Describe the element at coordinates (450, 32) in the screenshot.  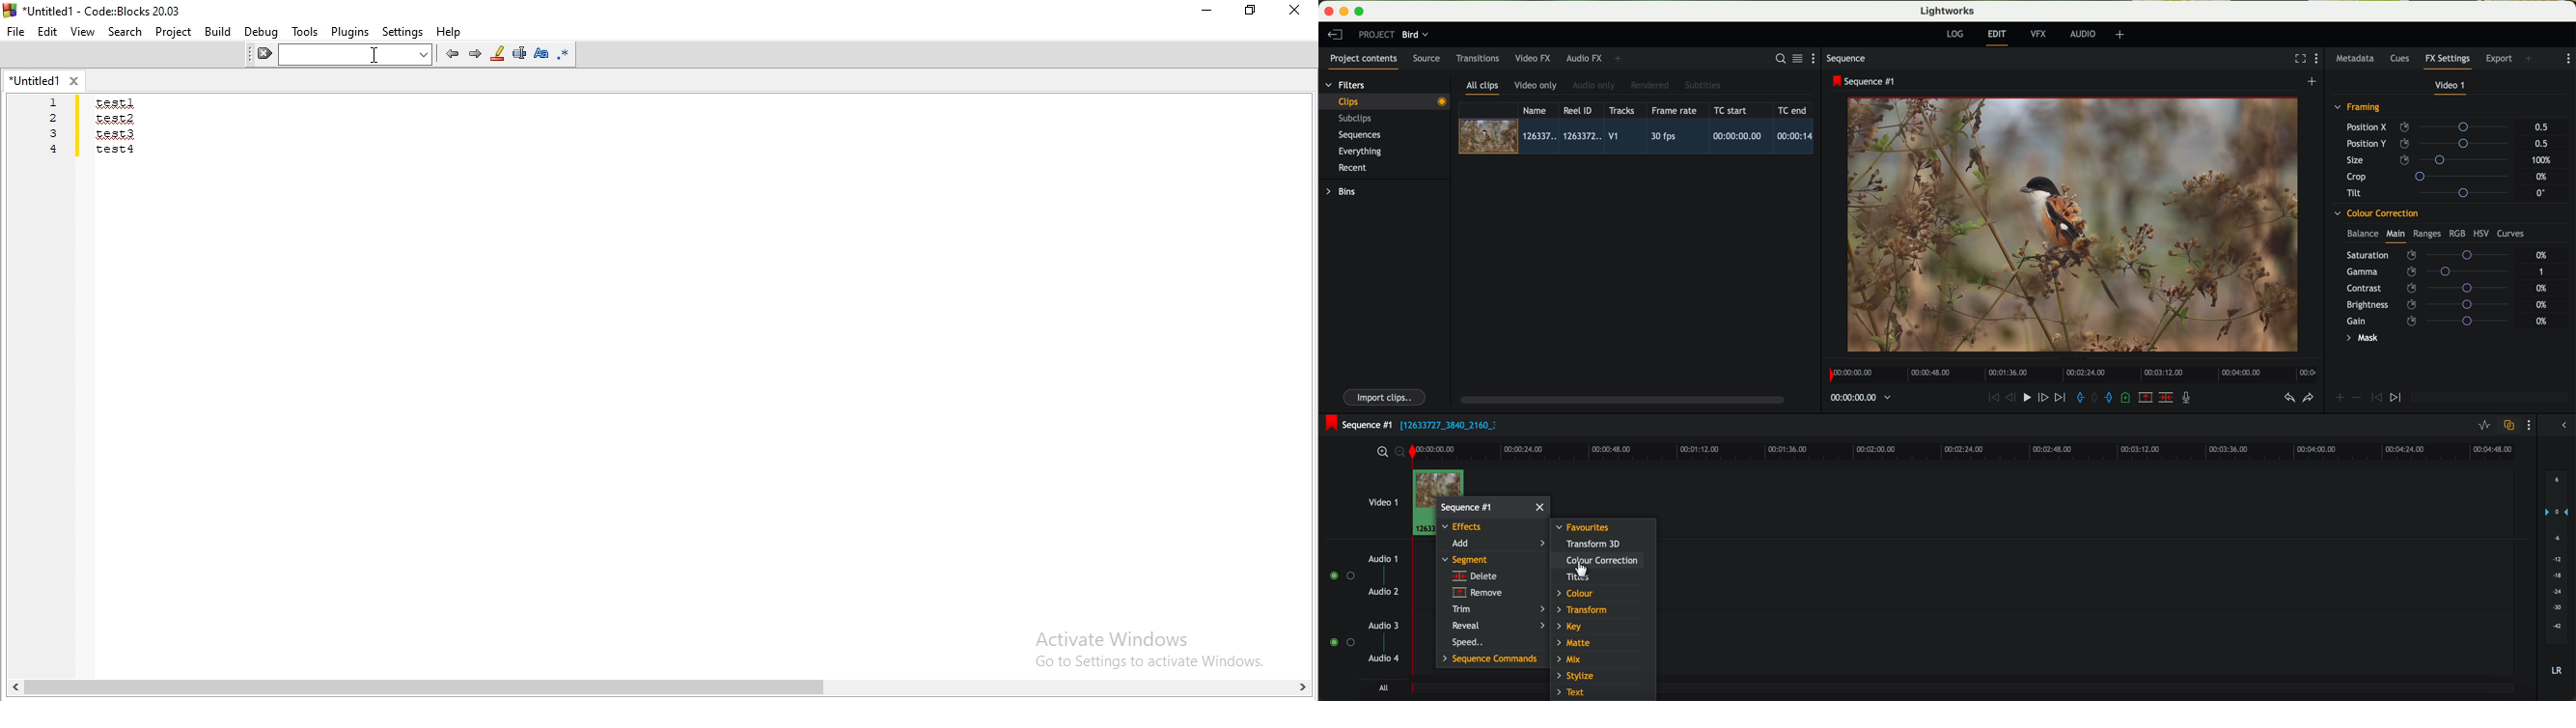
I see `Help` at that location.